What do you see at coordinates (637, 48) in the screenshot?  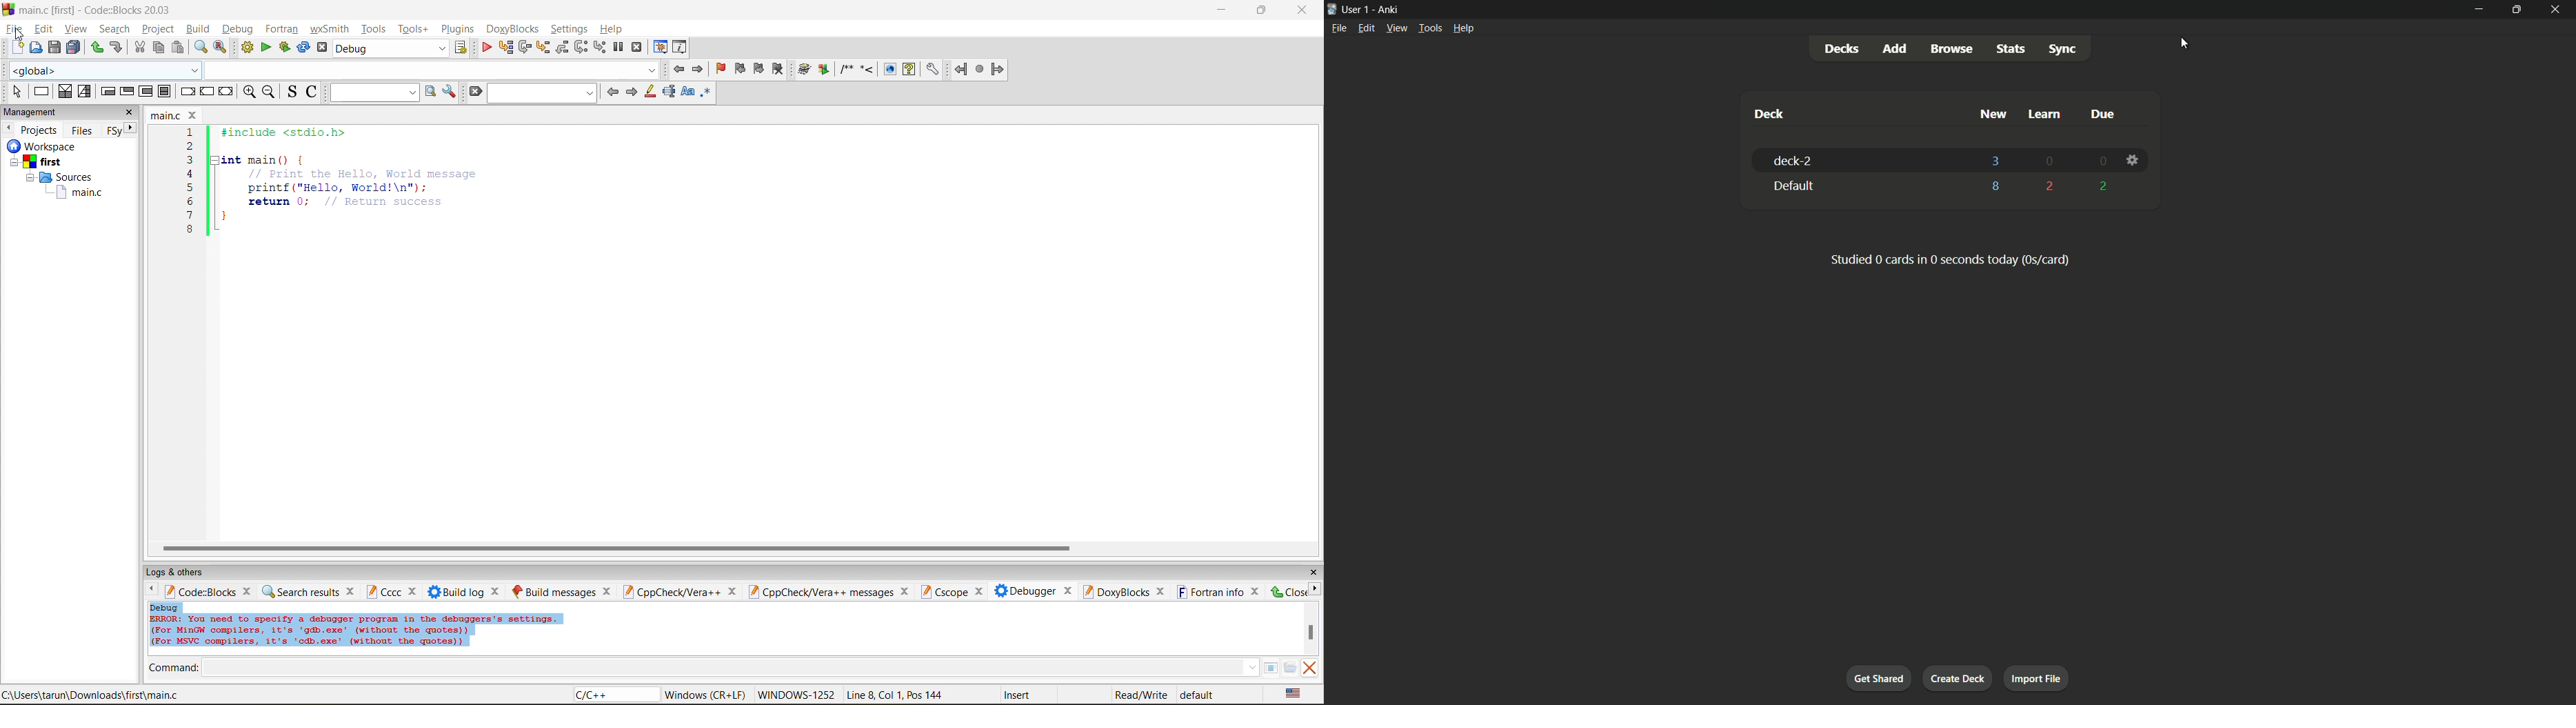 I see `stop debugger` at bounding box center [637, 48].